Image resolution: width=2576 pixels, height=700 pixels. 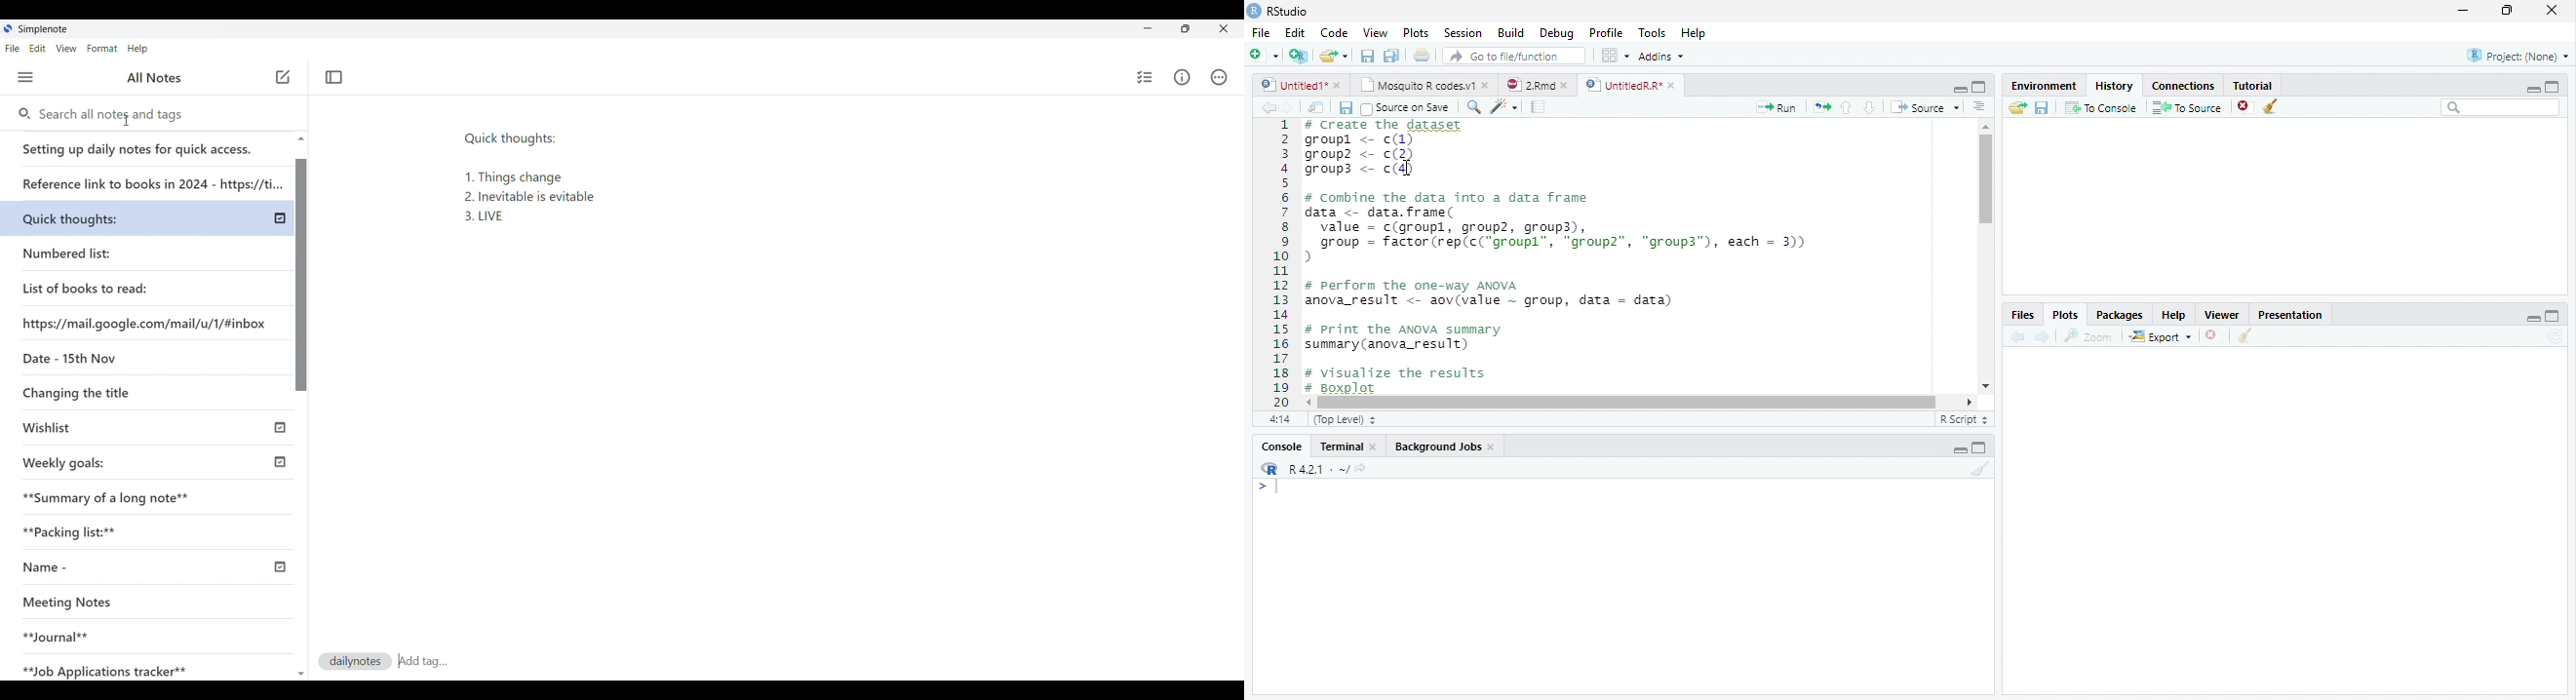 What do you see at coordinates (2530, 89) in the screenshot?
I see `Minimize` at bounding box center [2530, 89].